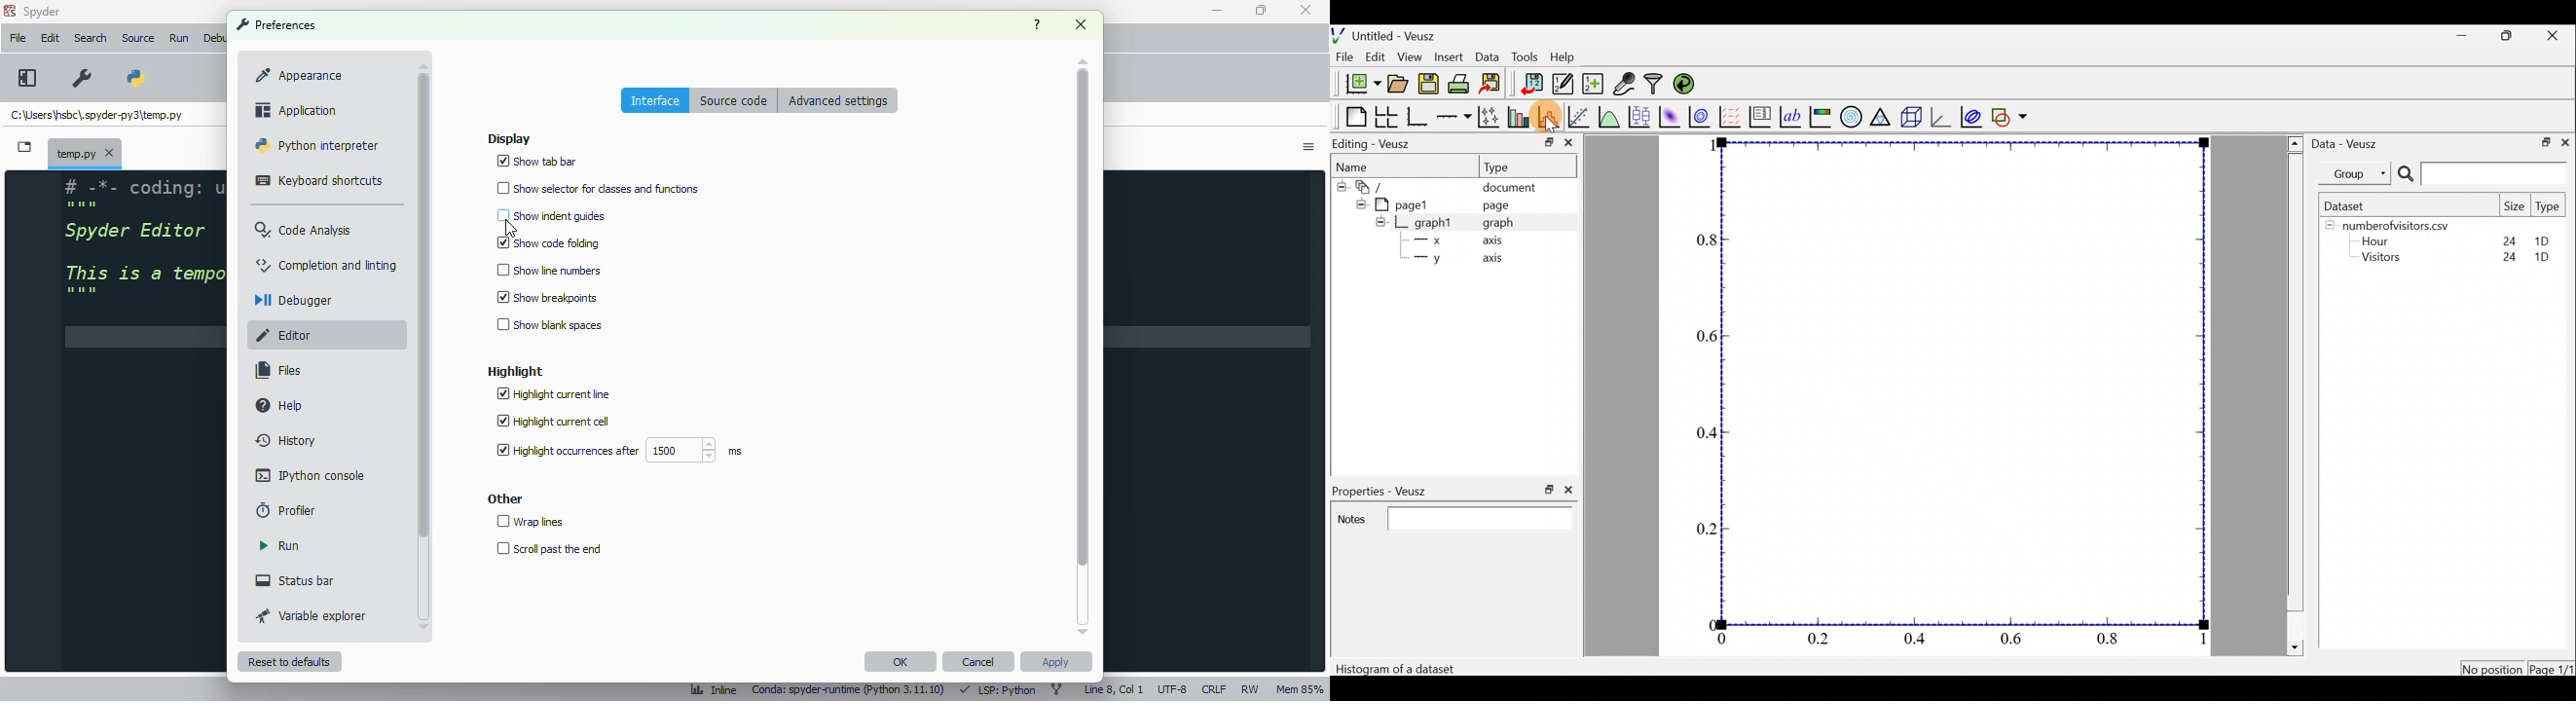 Image resolution: width=2576 pixels, height=728 pixels. I want to click on plot box plots, so click(1641, 116).